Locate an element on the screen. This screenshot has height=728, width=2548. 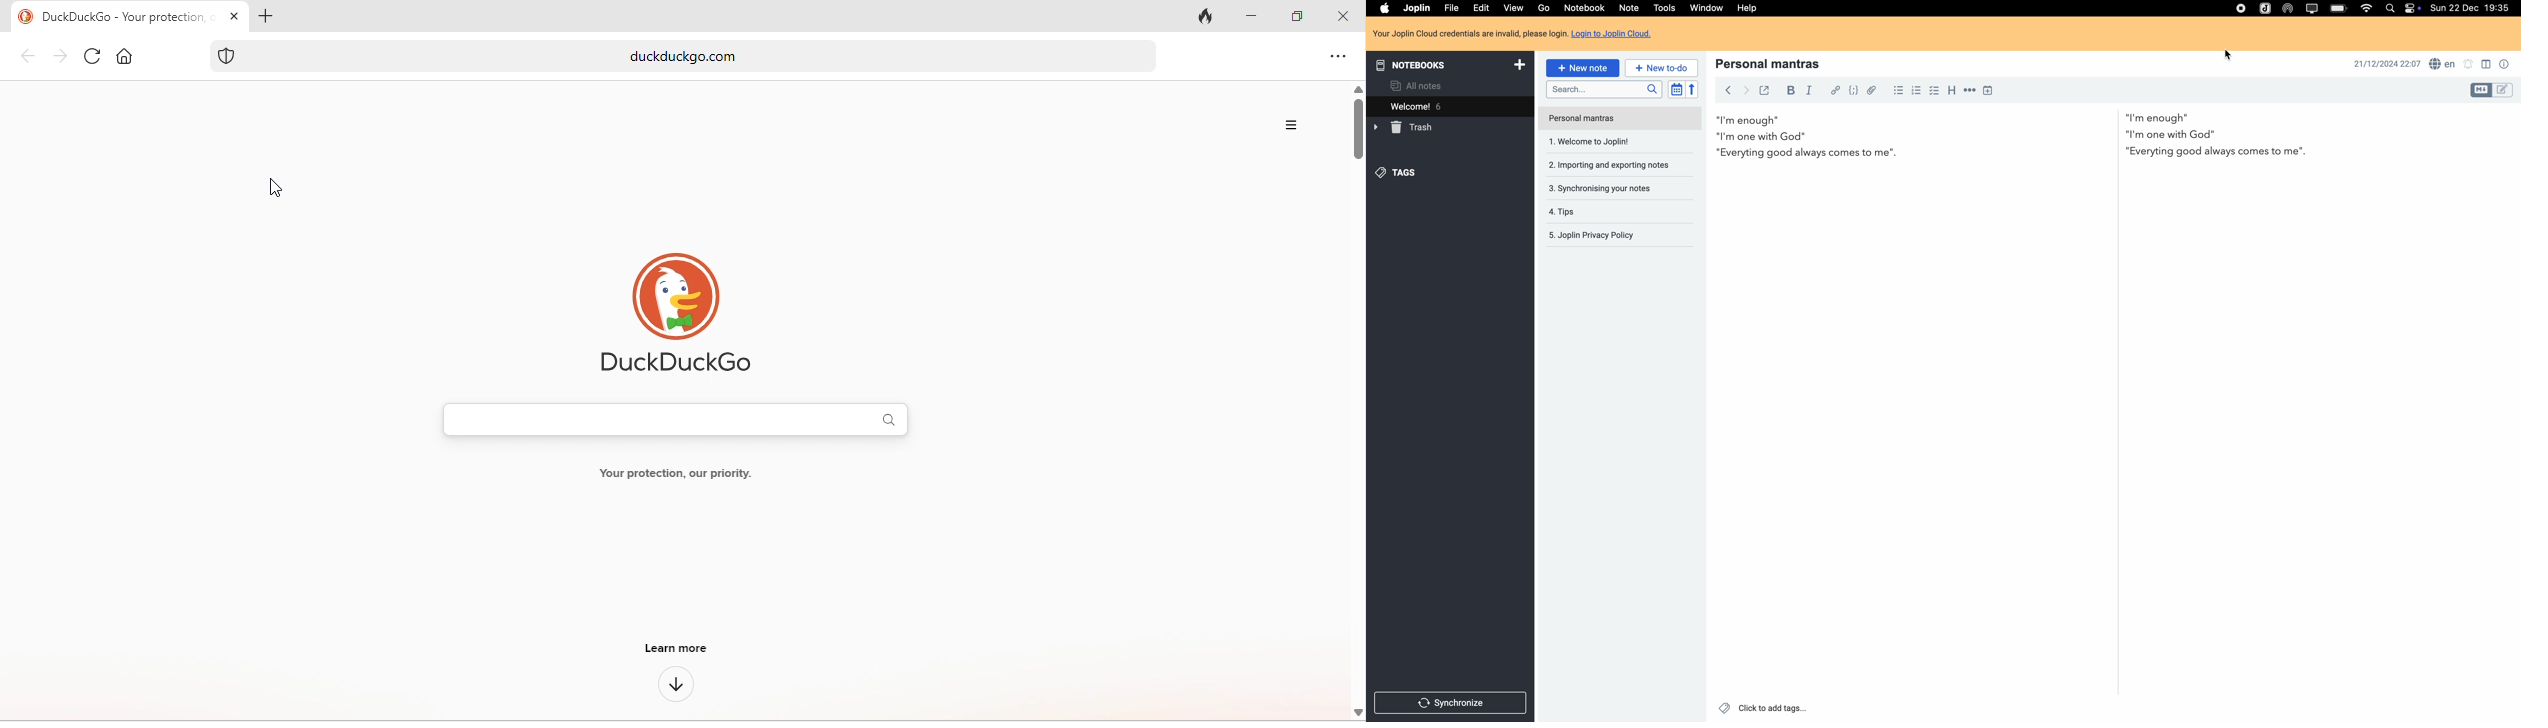
new note is located at coordinates (1583, 68).